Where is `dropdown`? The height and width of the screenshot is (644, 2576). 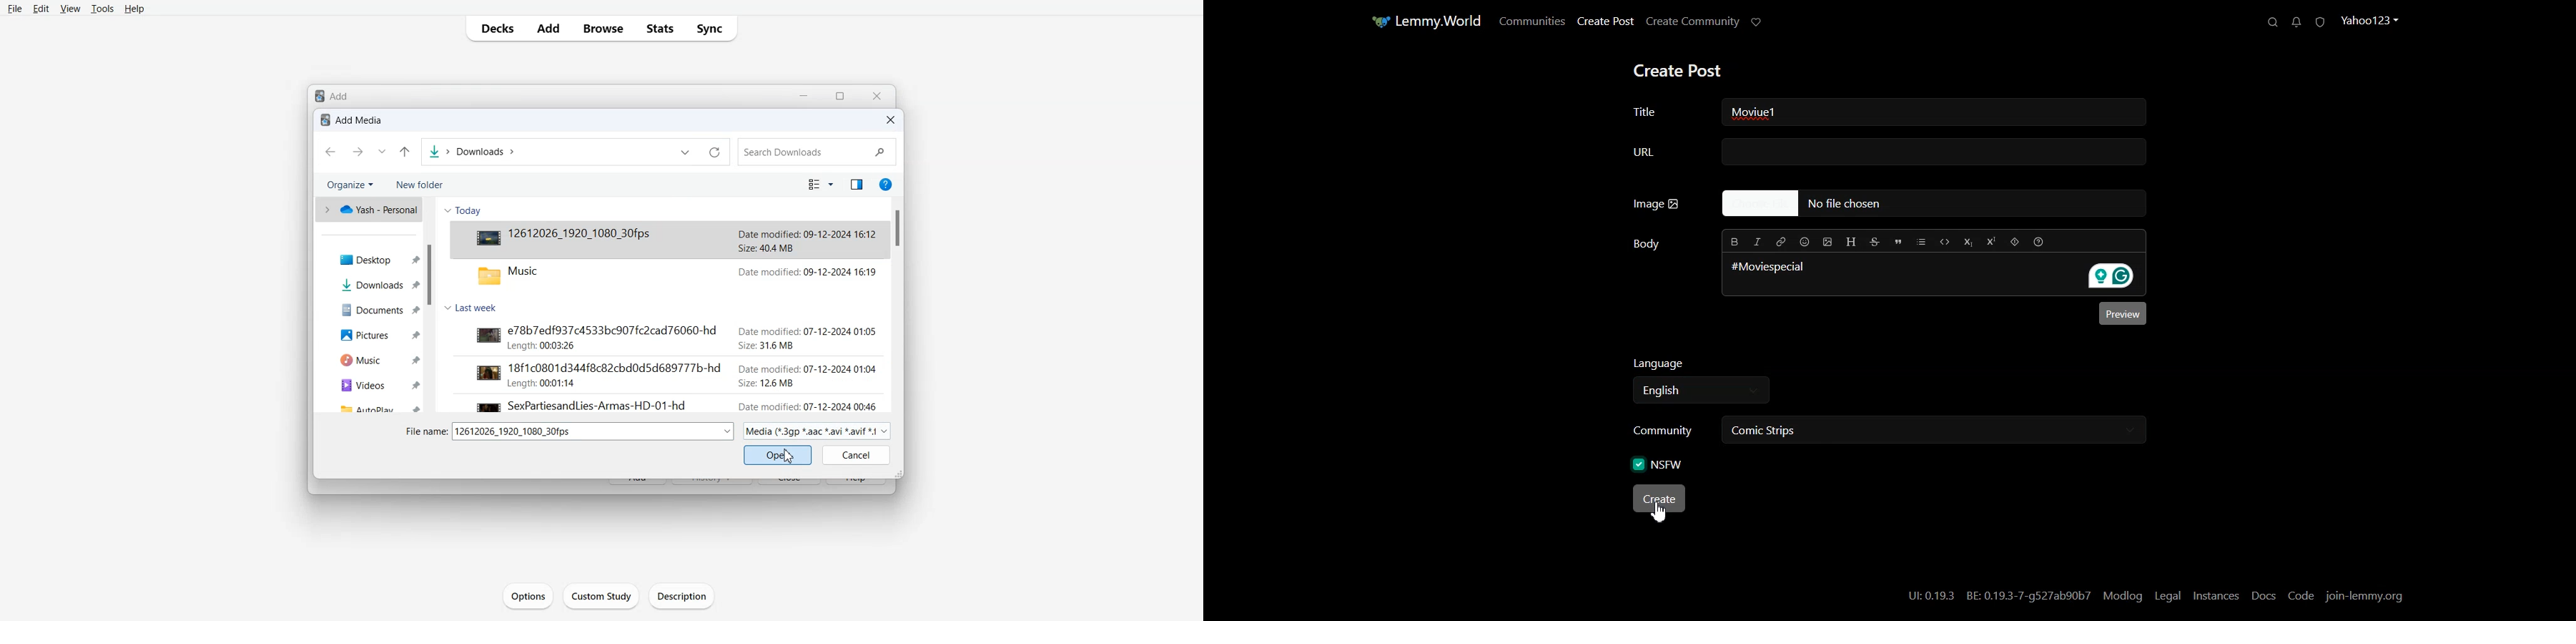
dropdown is located at coordinates (595, 432).